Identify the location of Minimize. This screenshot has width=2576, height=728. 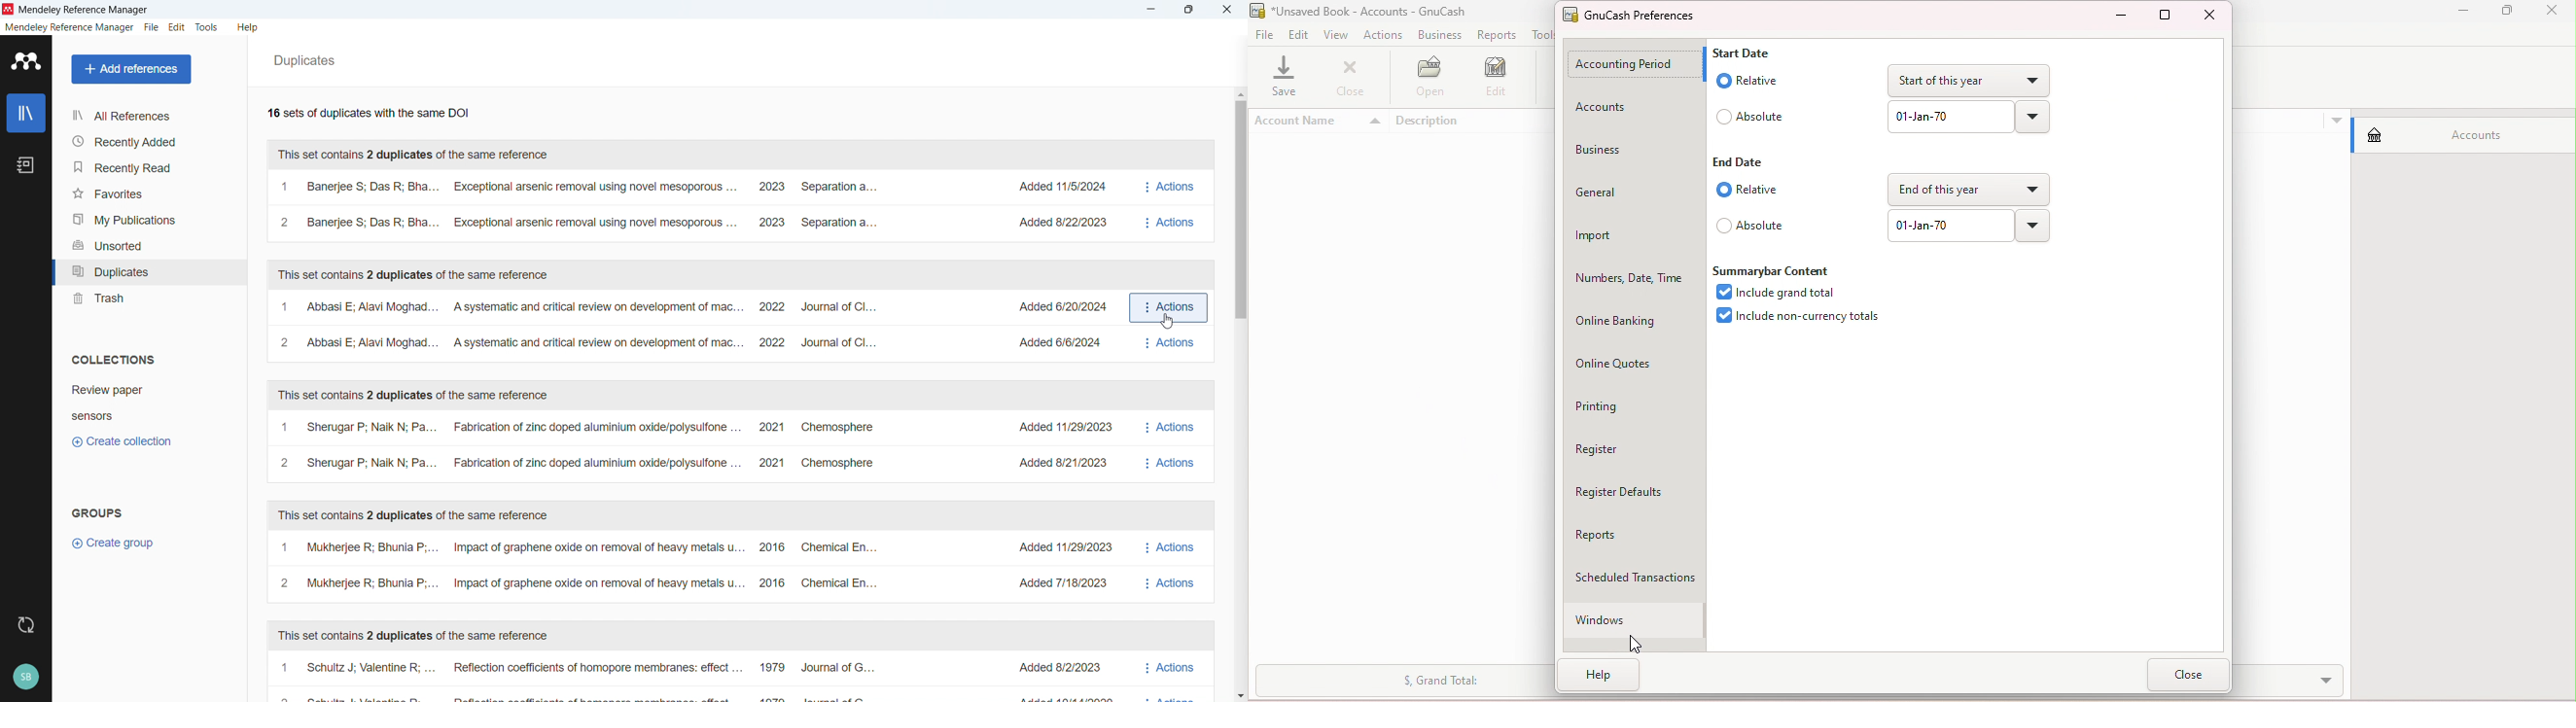
(2460, 14).